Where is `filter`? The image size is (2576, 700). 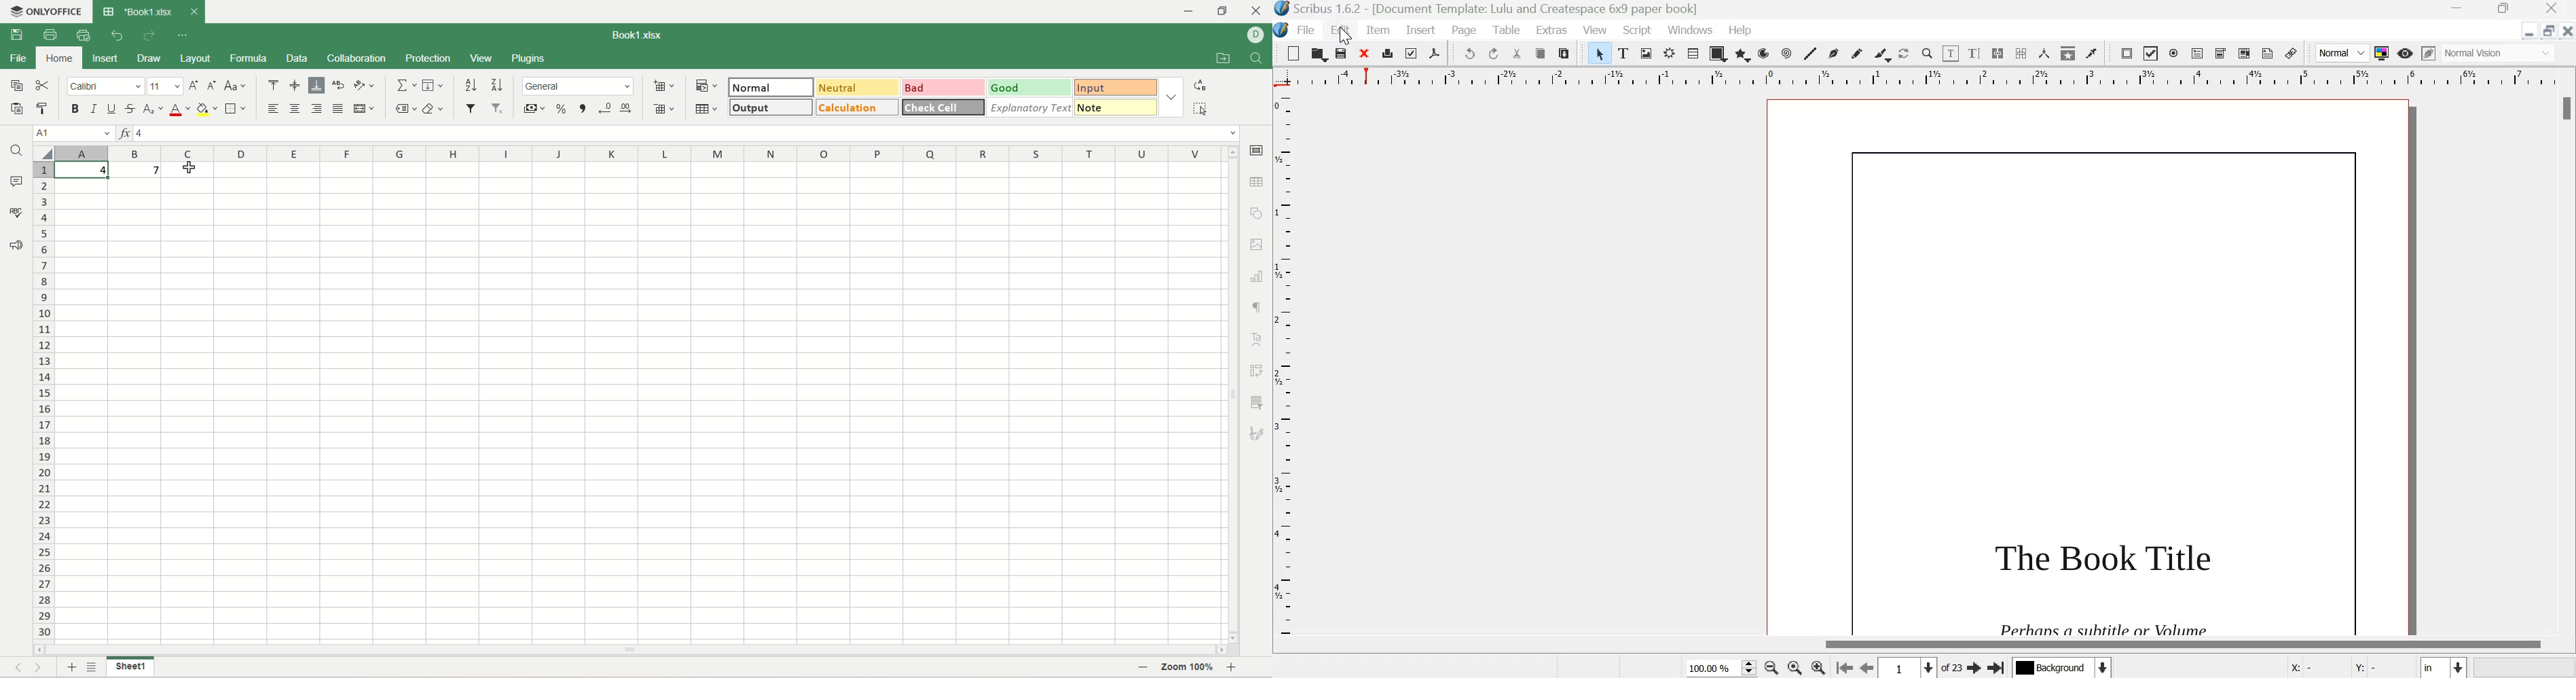
filter is located at coordinates (471, 109).